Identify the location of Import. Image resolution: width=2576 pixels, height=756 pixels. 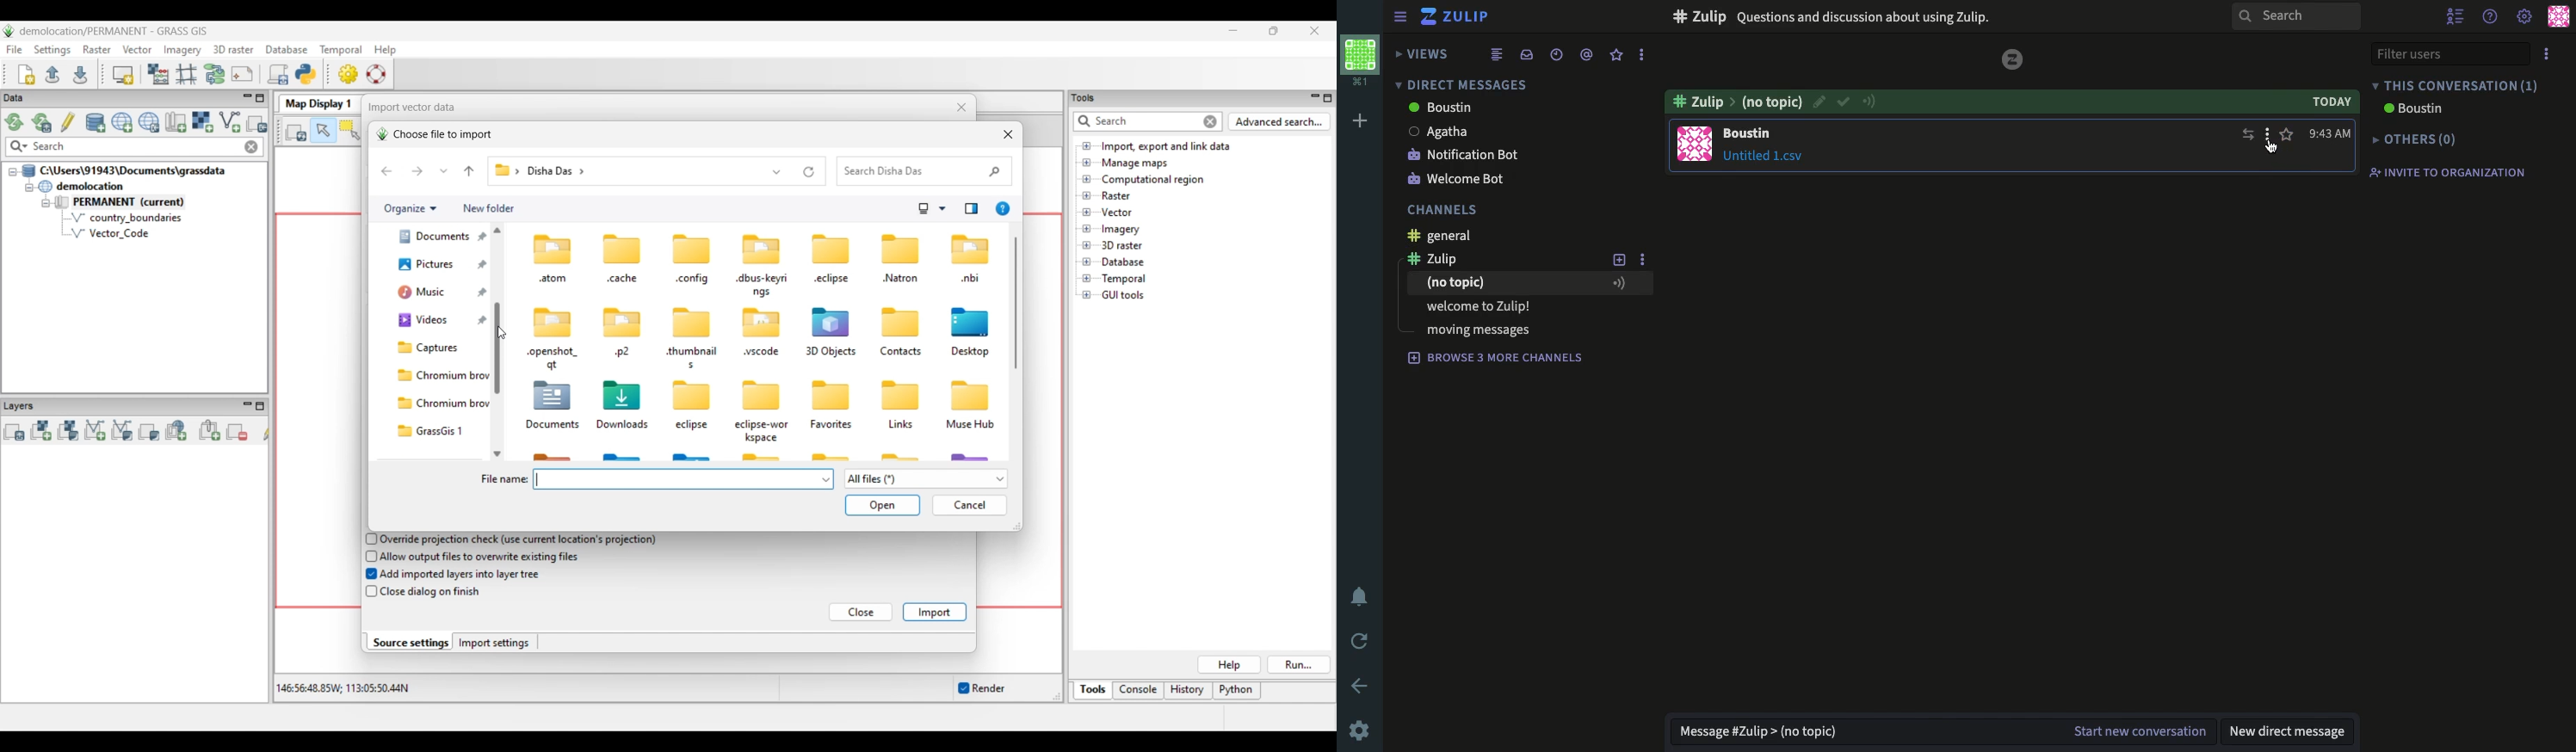
(935, 612).